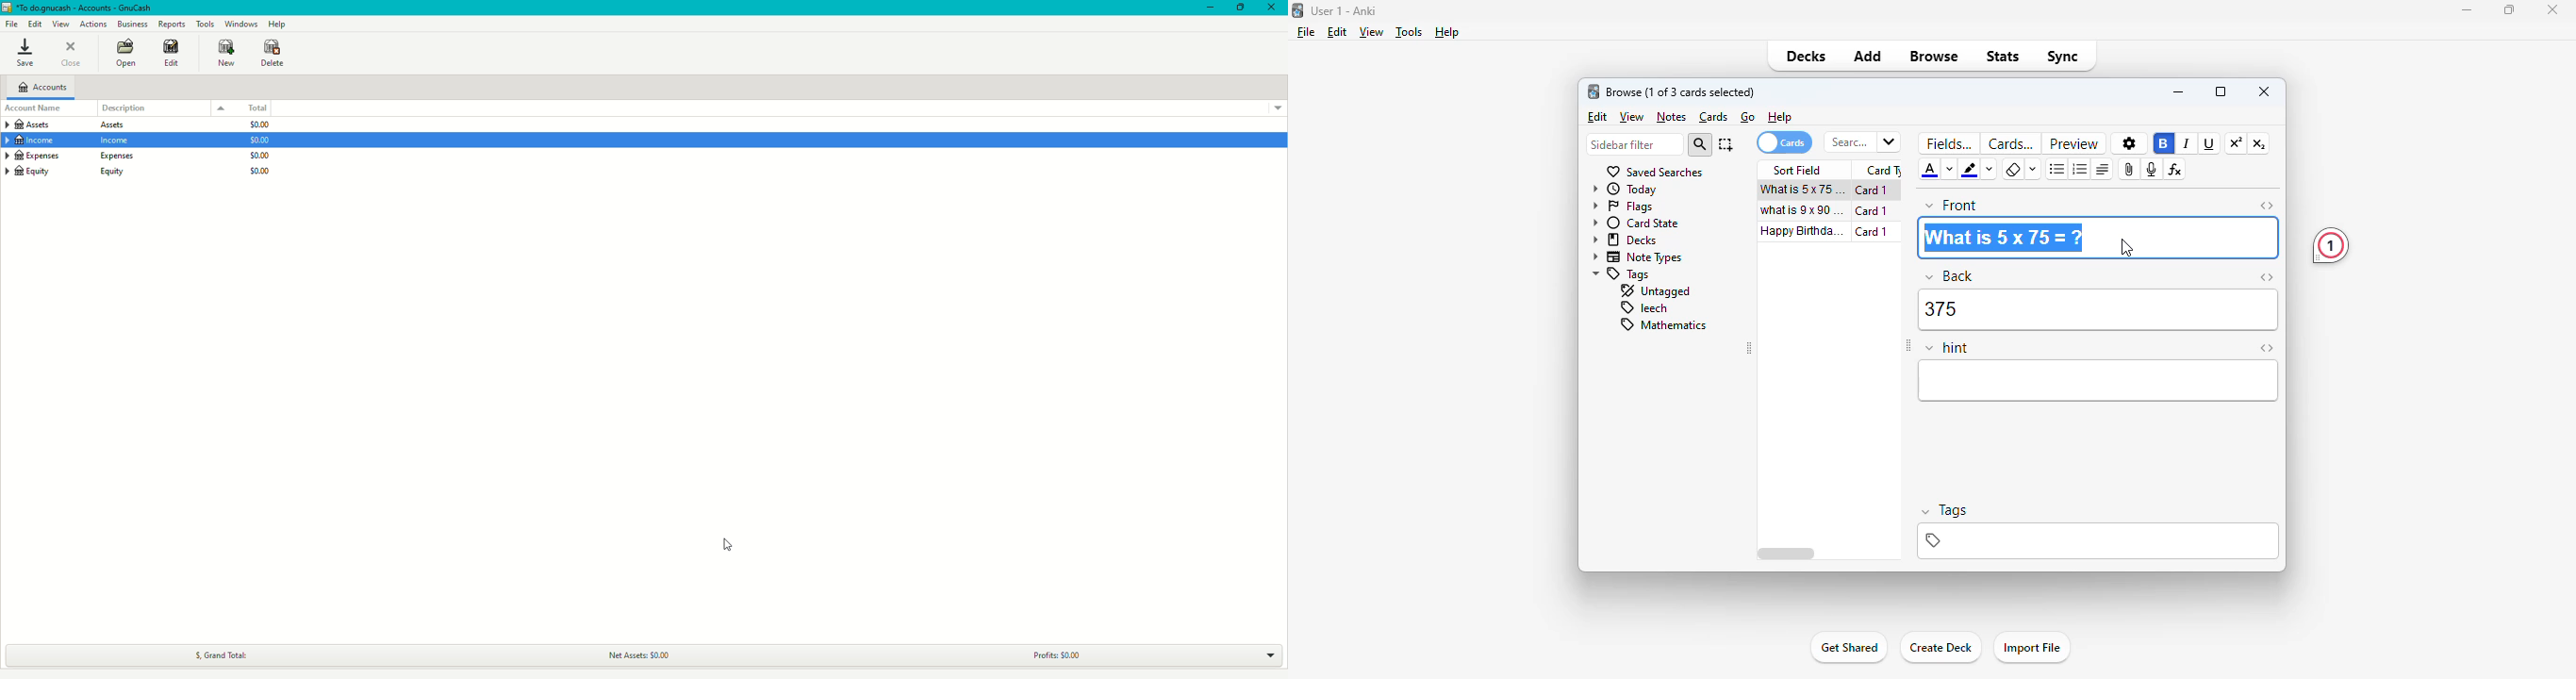  What do you see at coordinates (1593, 91) in the screenshot?
I see `logo` at bounding box center [1593, 91].